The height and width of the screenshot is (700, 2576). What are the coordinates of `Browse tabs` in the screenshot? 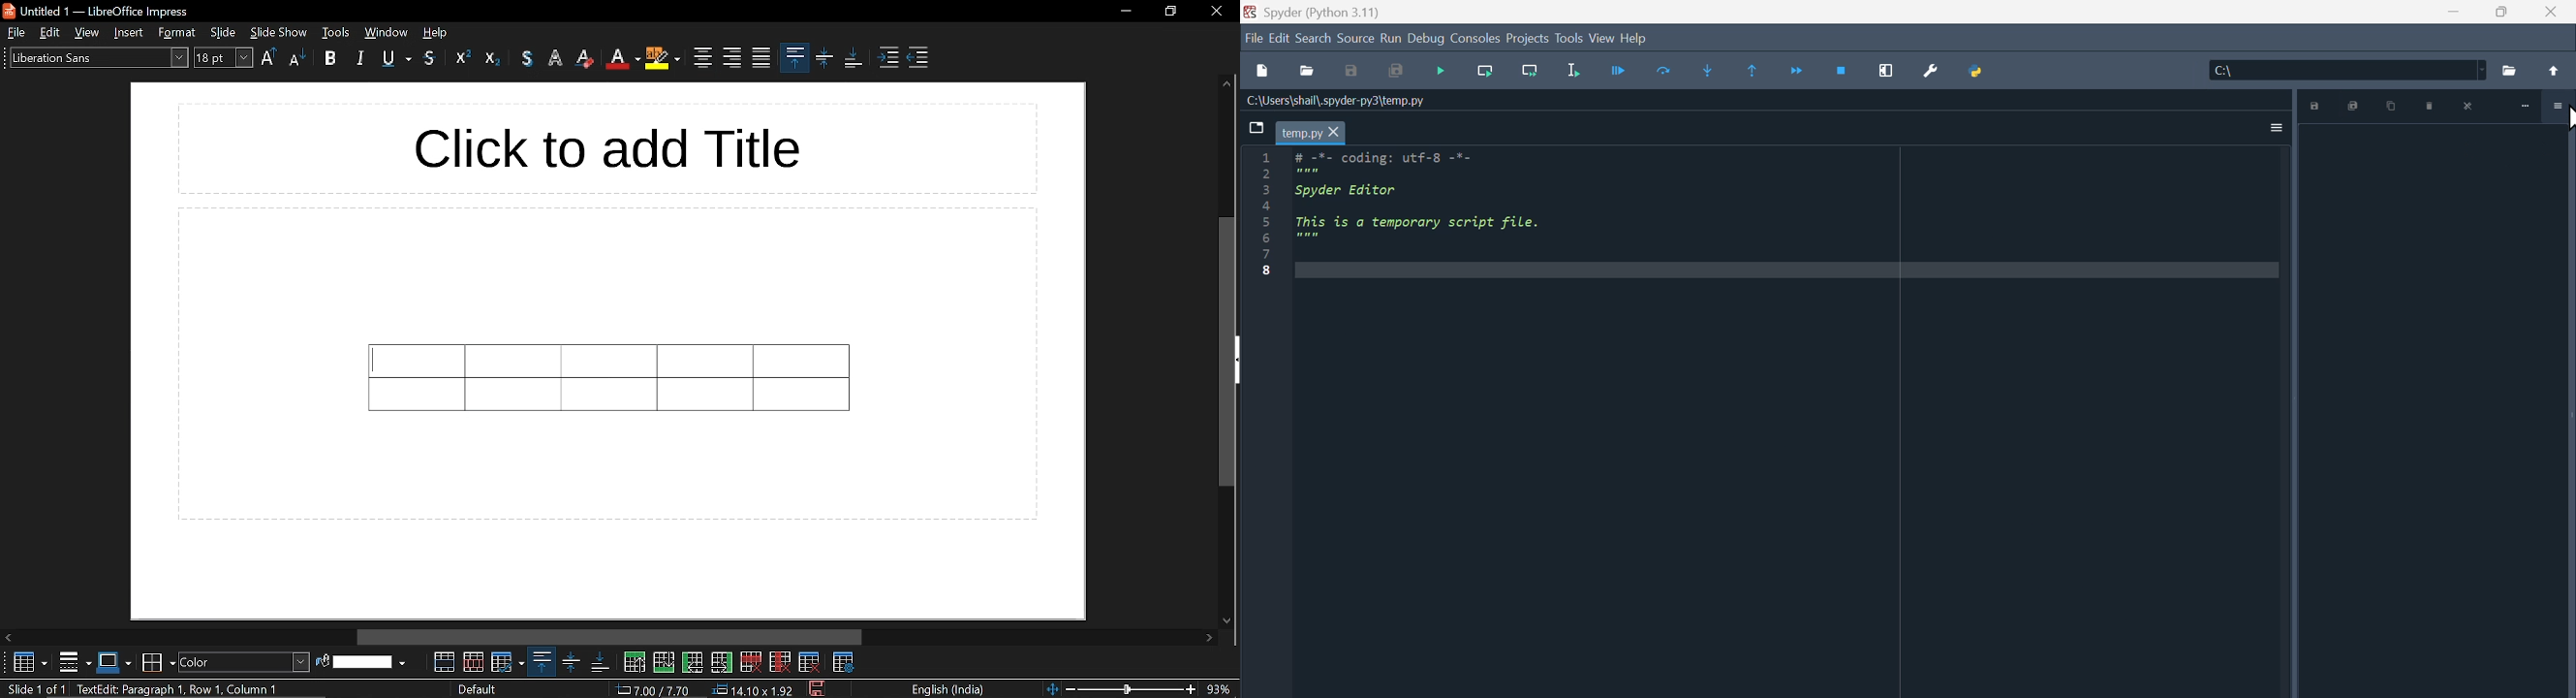 It's located at (1253, 131).